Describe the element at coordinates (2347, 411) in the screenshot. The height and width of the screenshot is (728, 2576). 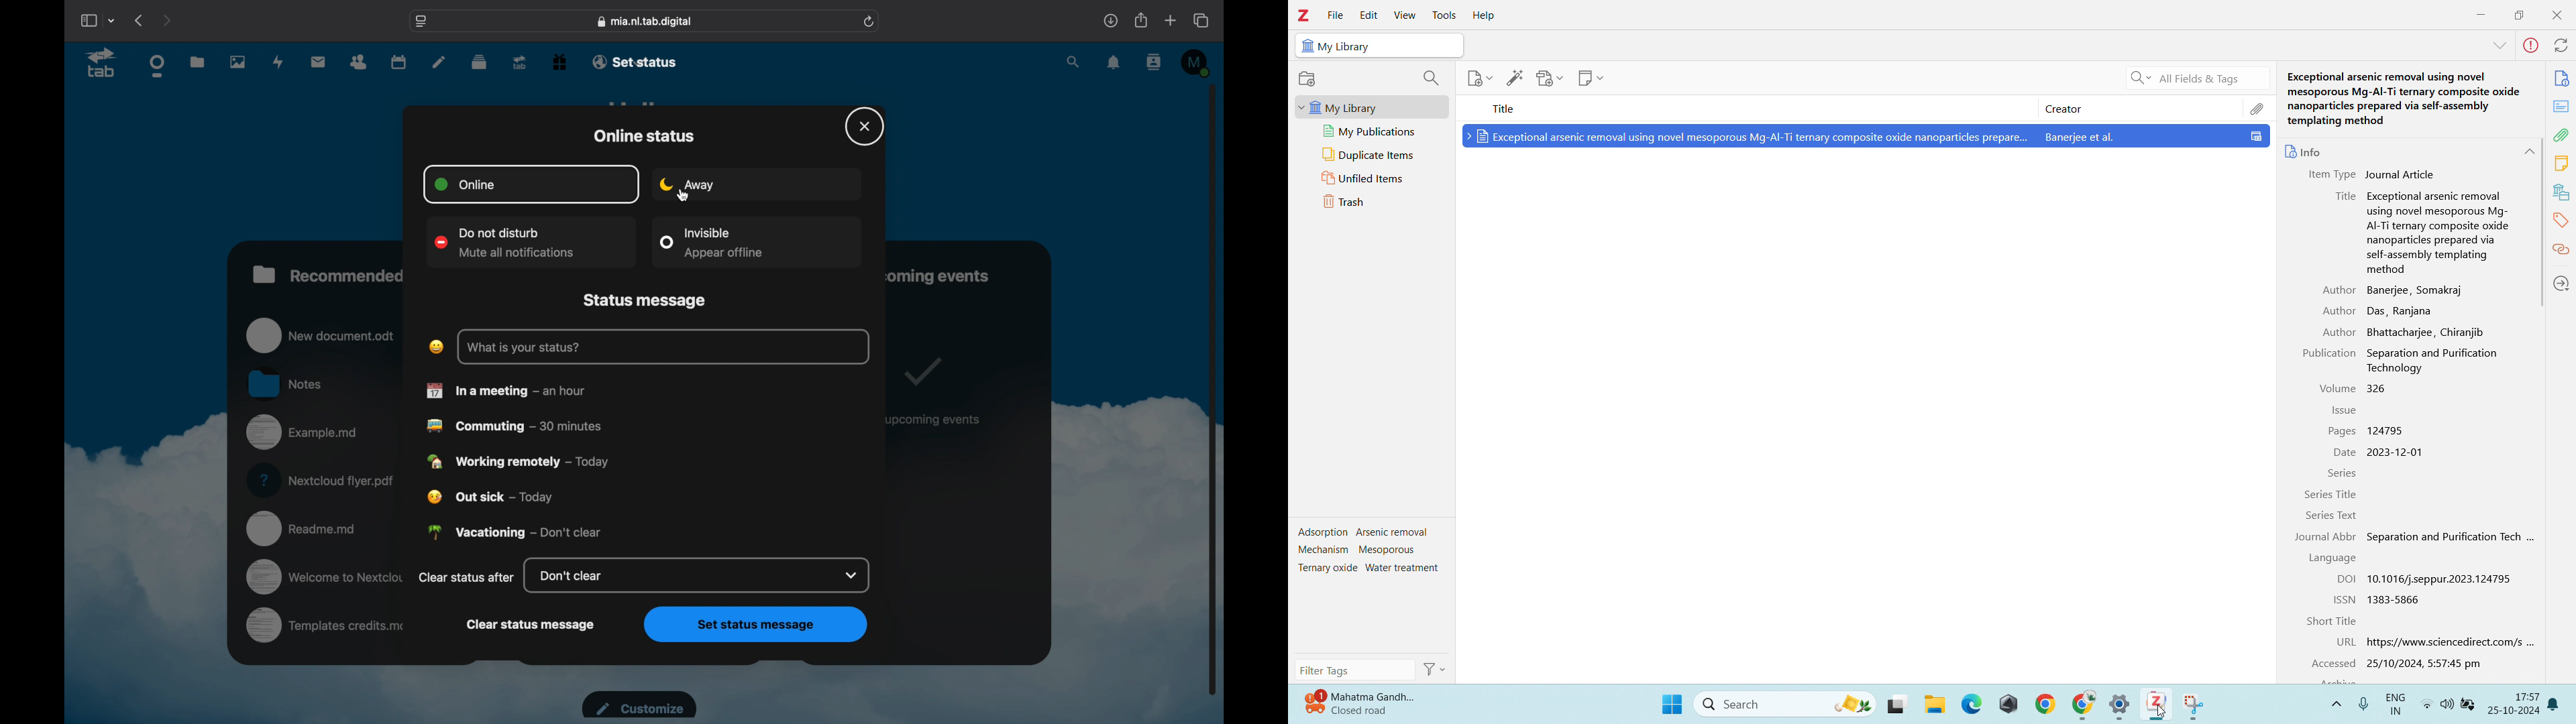
I see `Issue` at that location.